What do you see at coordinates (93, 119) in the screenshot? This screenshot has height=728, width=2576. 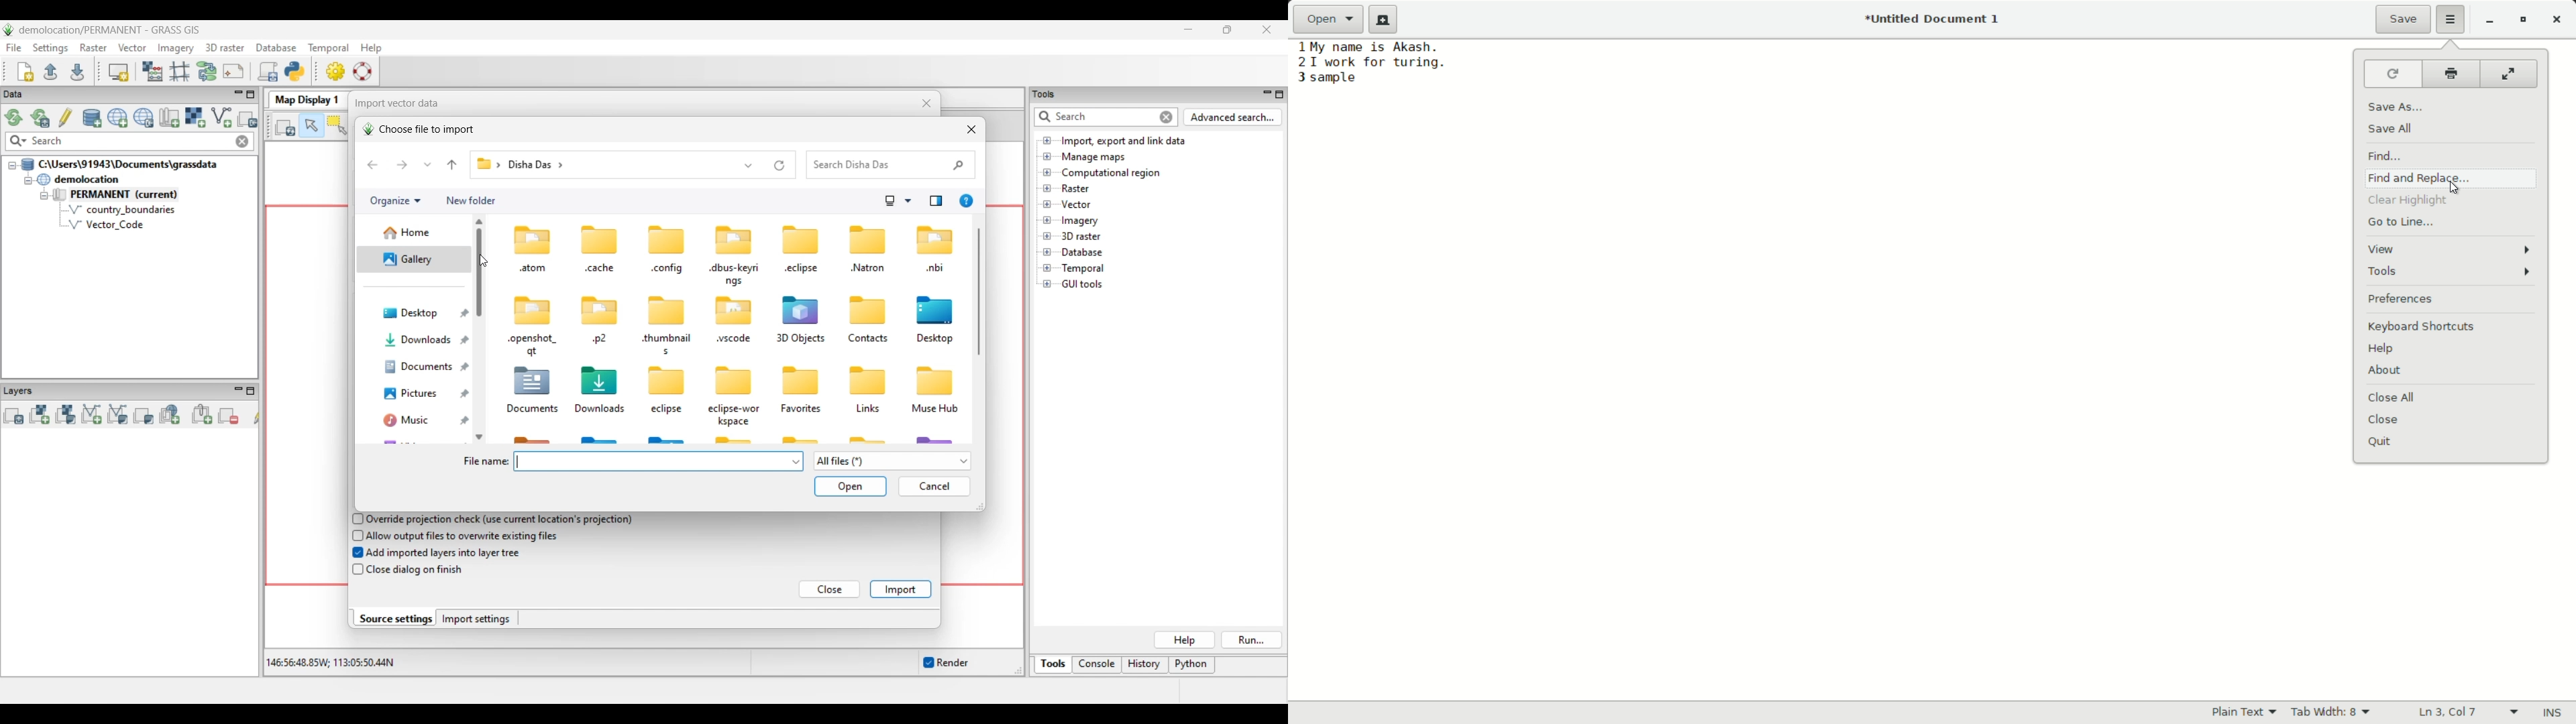 I see `Add existing or create new database` at bounding box center [93, 119].